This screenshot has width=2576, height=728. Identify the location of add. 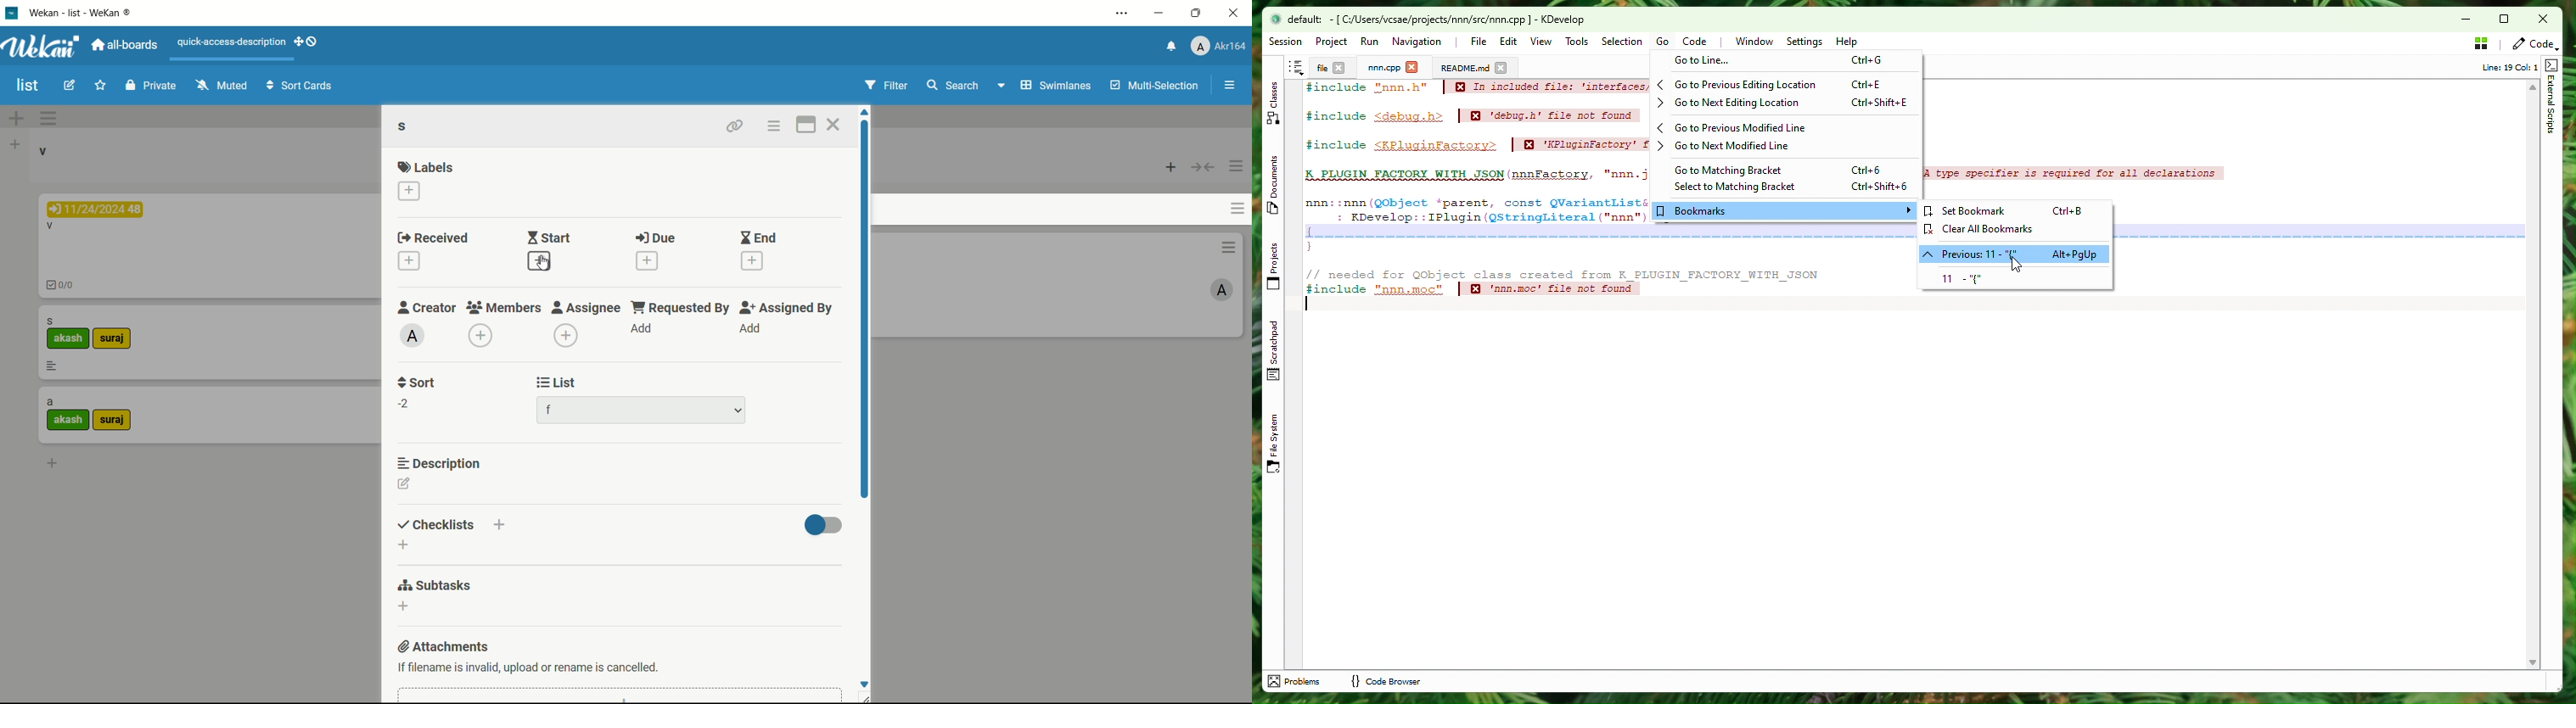
(643, 330).